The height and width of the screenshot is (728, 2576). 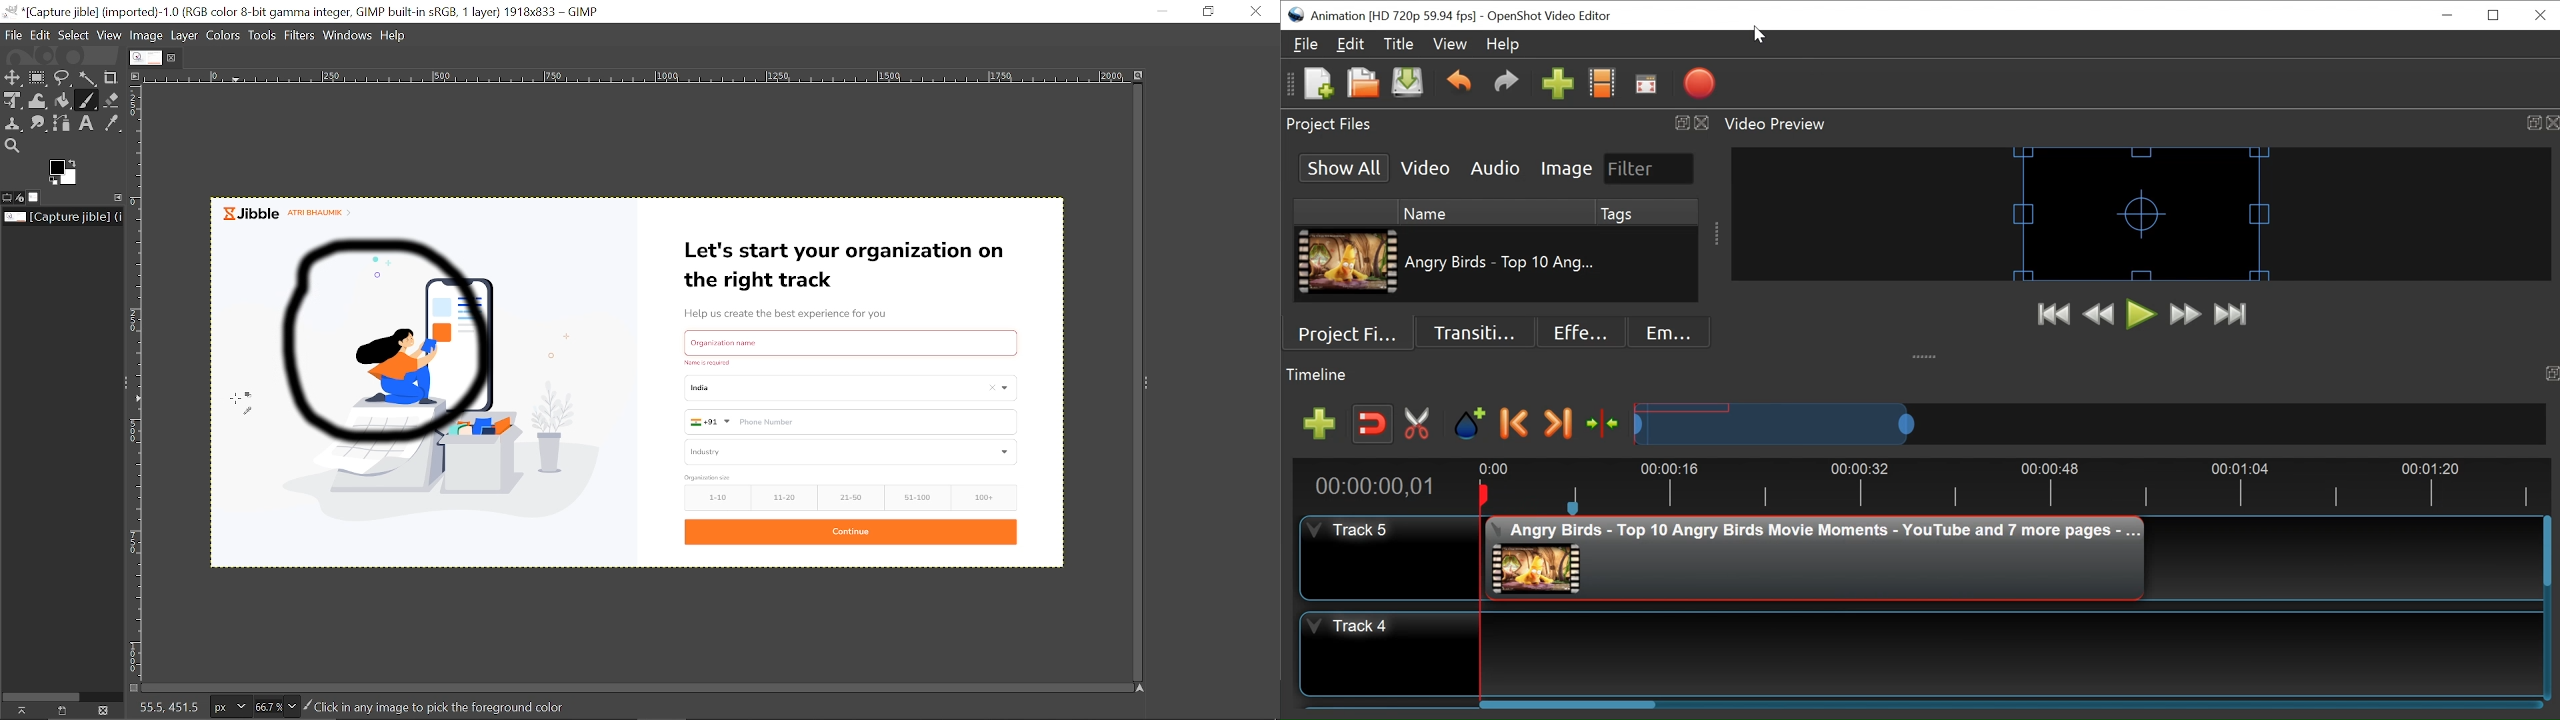 What do you see at coordinates (395, 36) in the screenshot?
I see `Help` at bounding box center [395, 36].